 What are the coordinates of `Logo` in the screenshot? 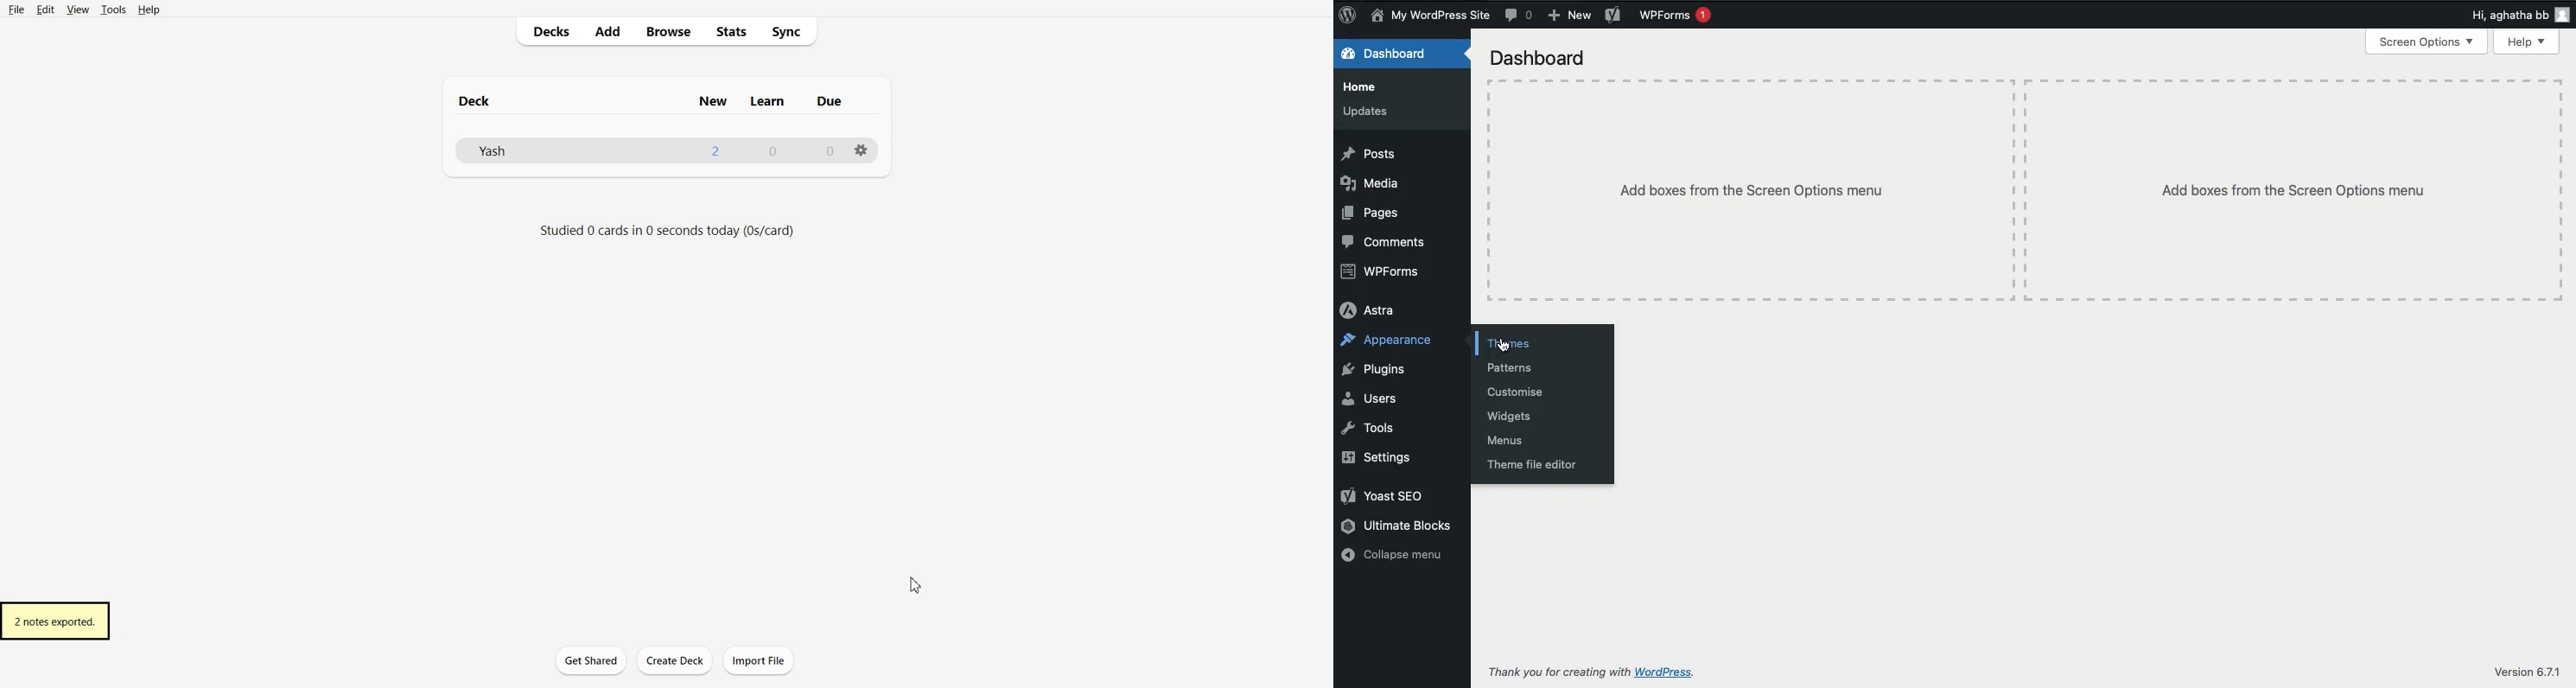 It's located at (1349, 15).